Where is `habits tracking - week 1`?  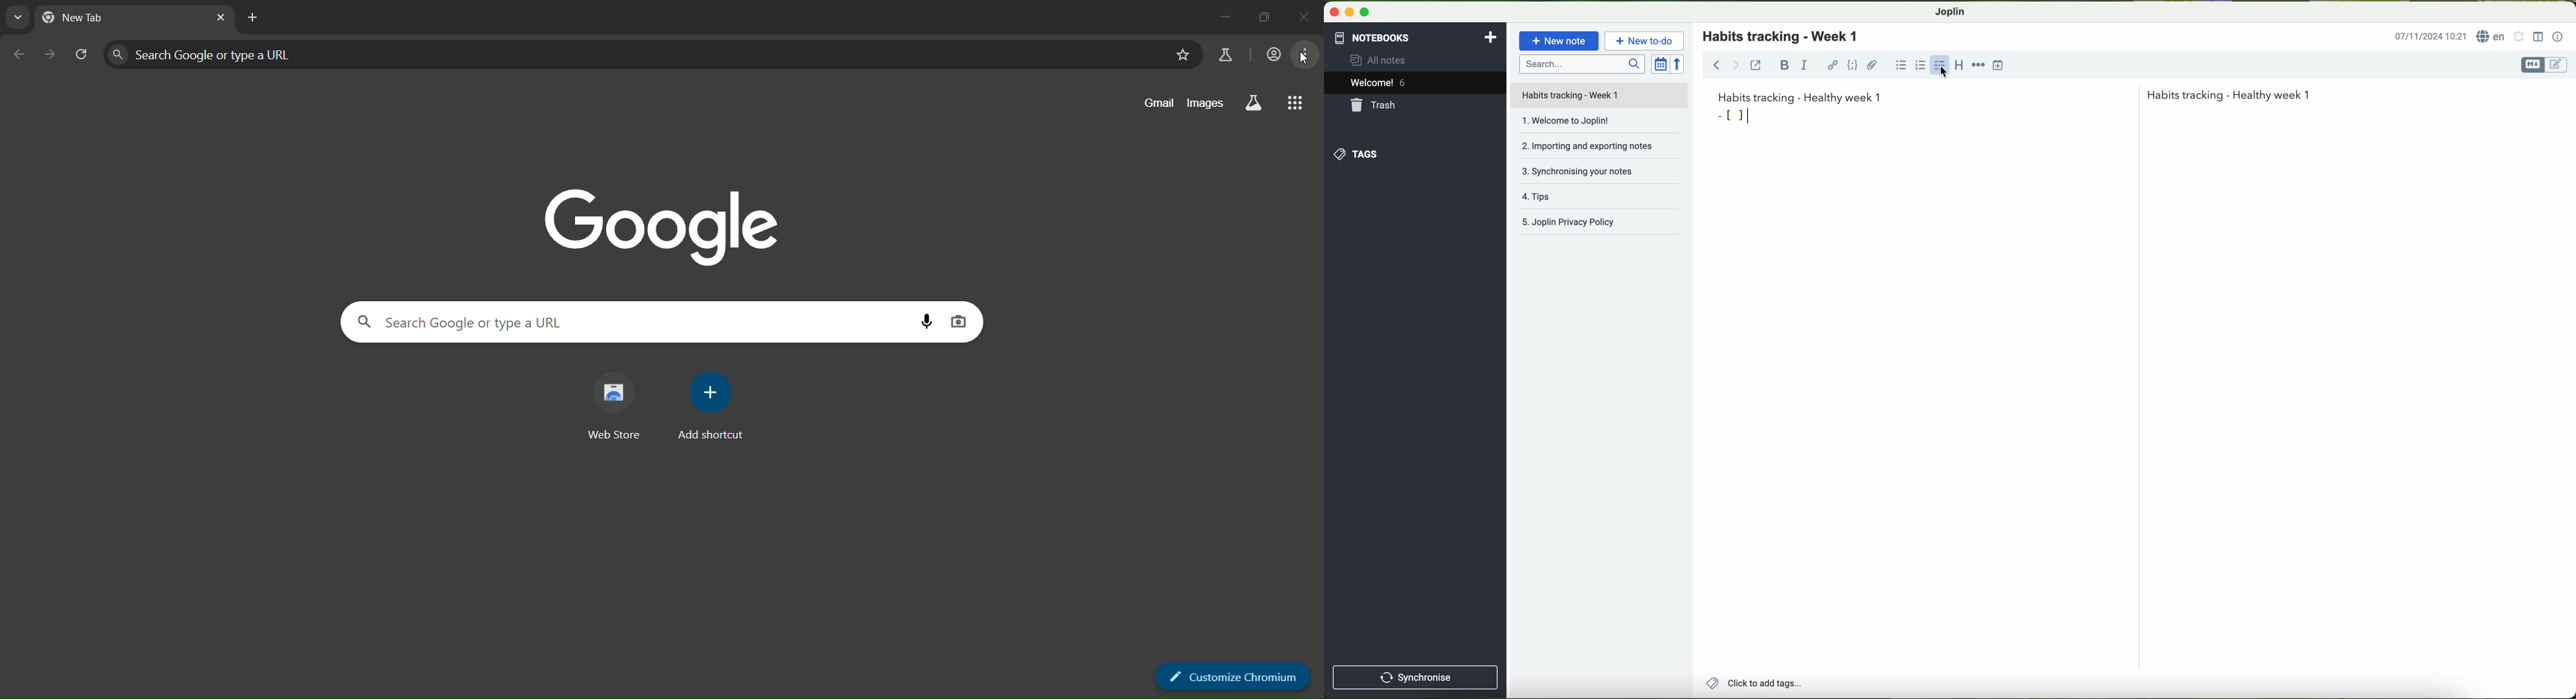
habits tracking - week 1 is located at coordinates (1786, 37).